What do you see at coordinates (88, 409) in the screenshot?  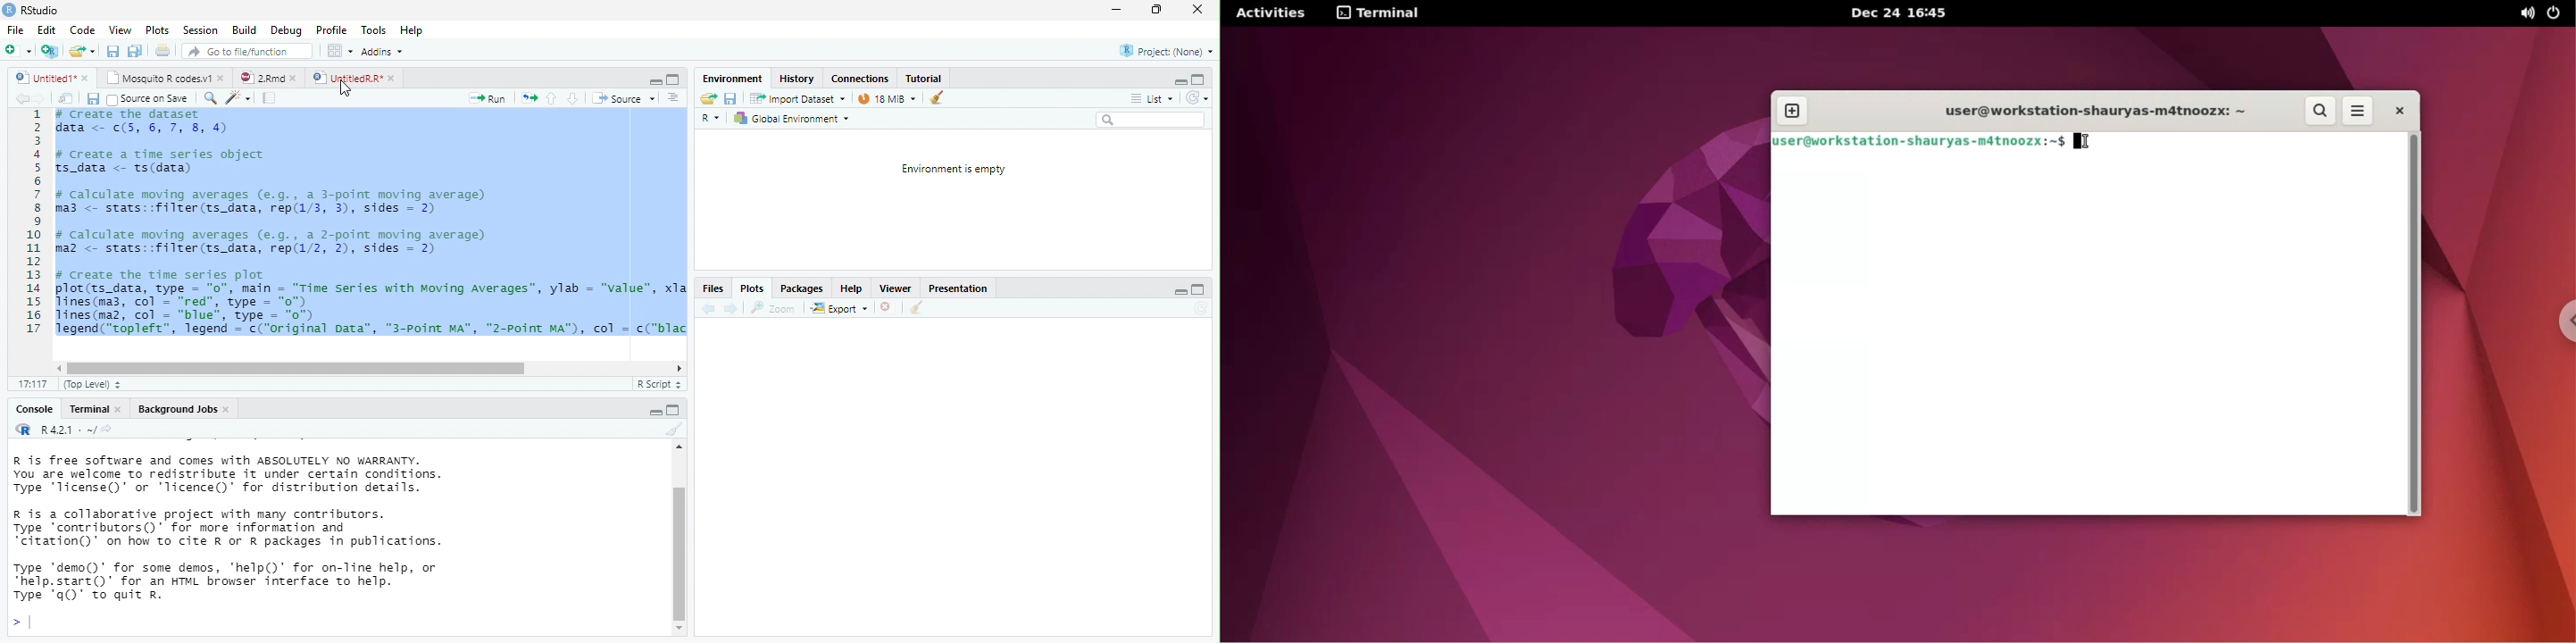 I see `Terminal` at bounding box center [88, 409].